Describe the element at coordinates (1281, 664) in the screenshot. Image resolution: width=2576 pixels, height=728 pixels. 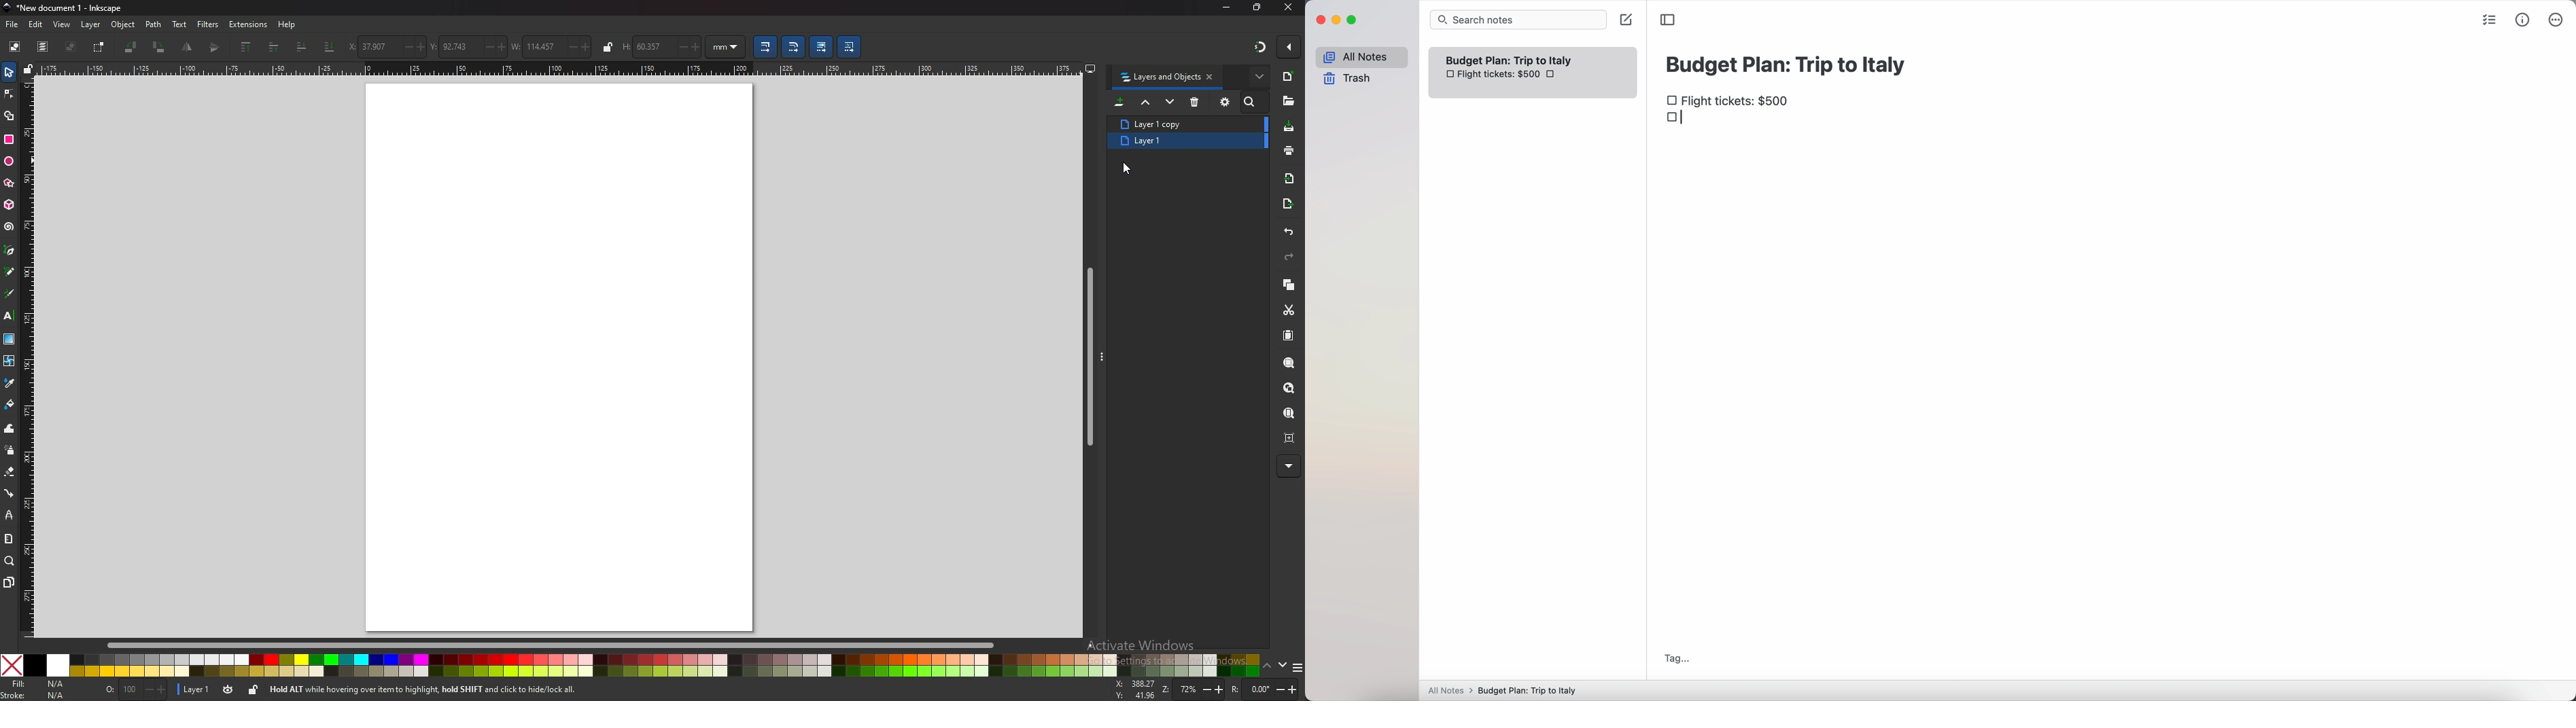
I see `down` at that location.